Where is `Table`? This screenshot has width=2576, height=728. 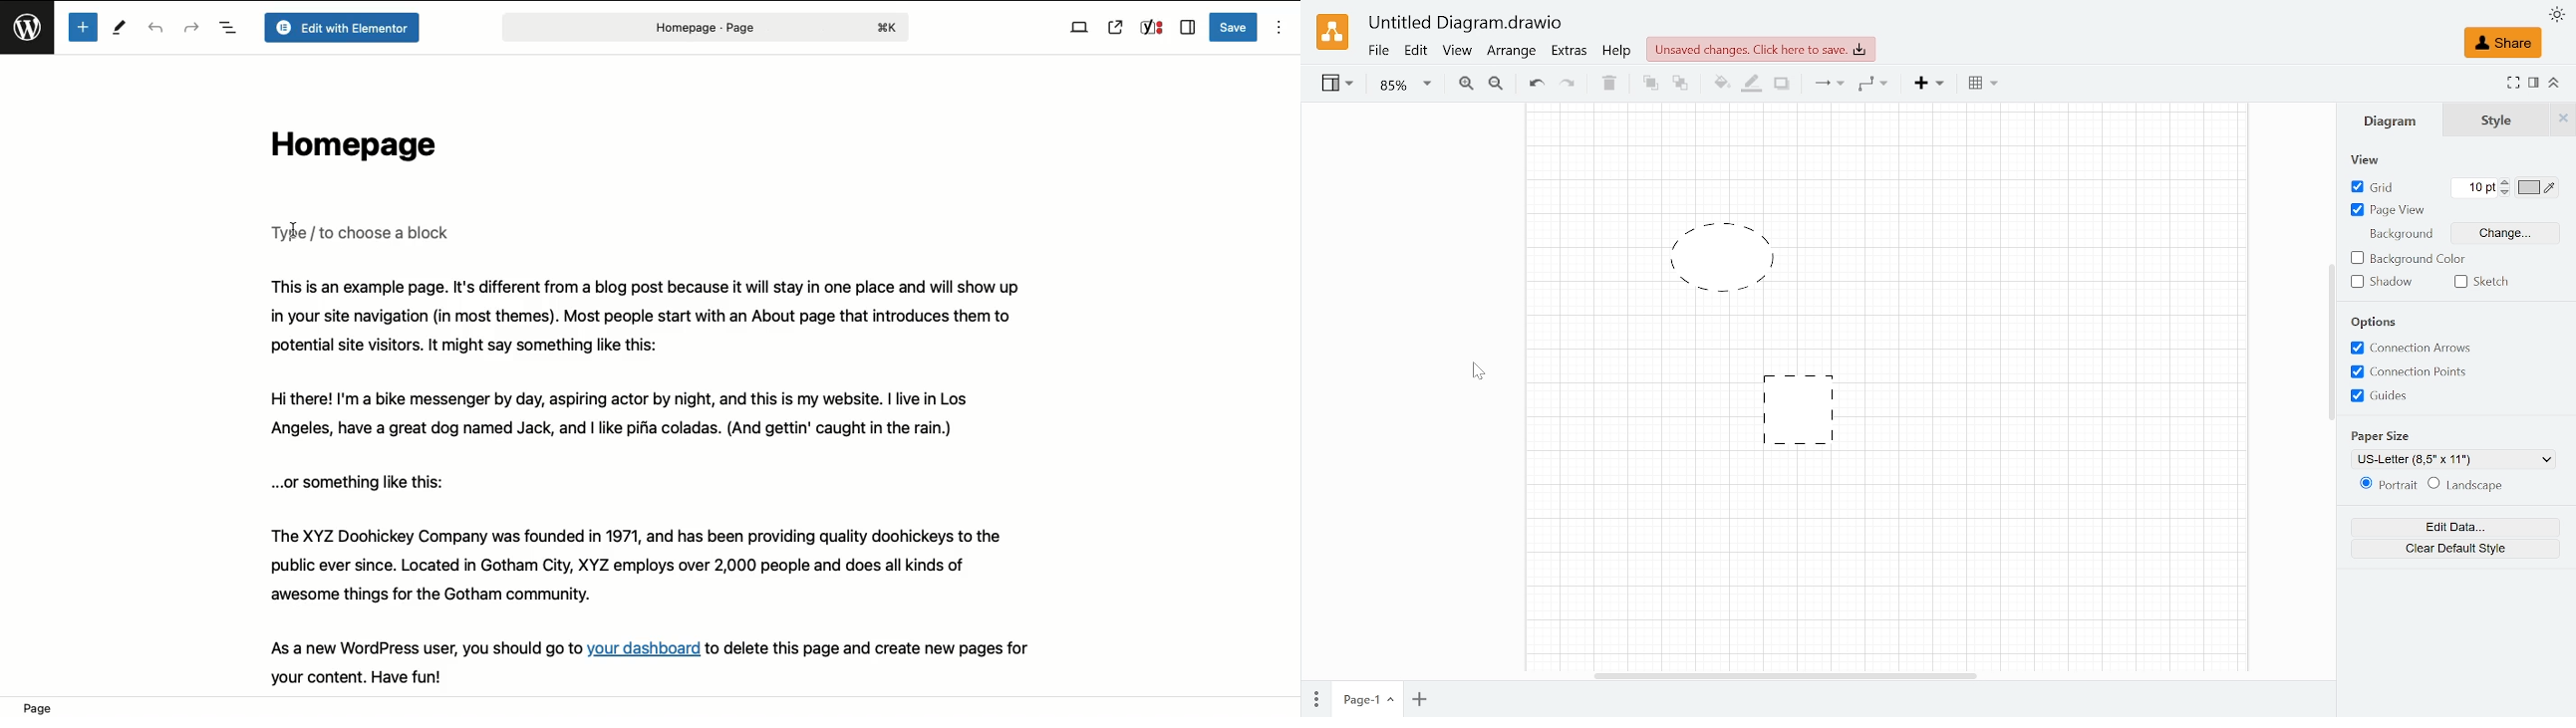 Table is located at coordinates (1983, 86).